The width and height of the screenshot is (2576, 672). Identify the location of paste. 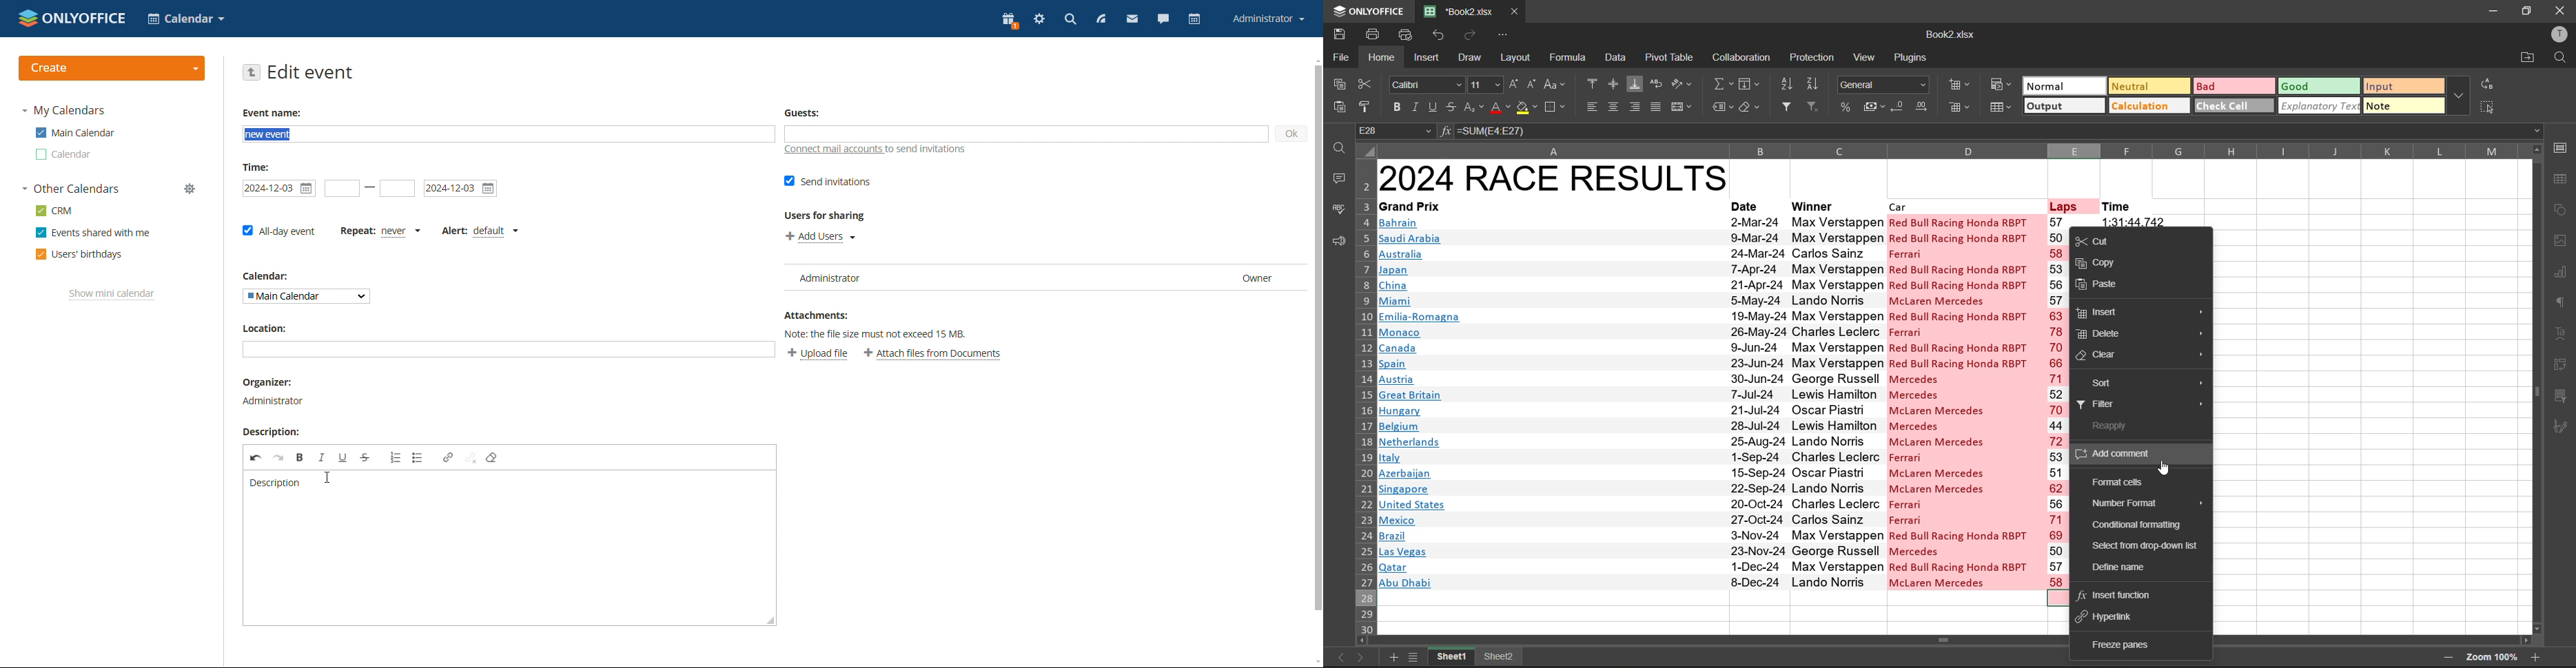
(2102, 285).